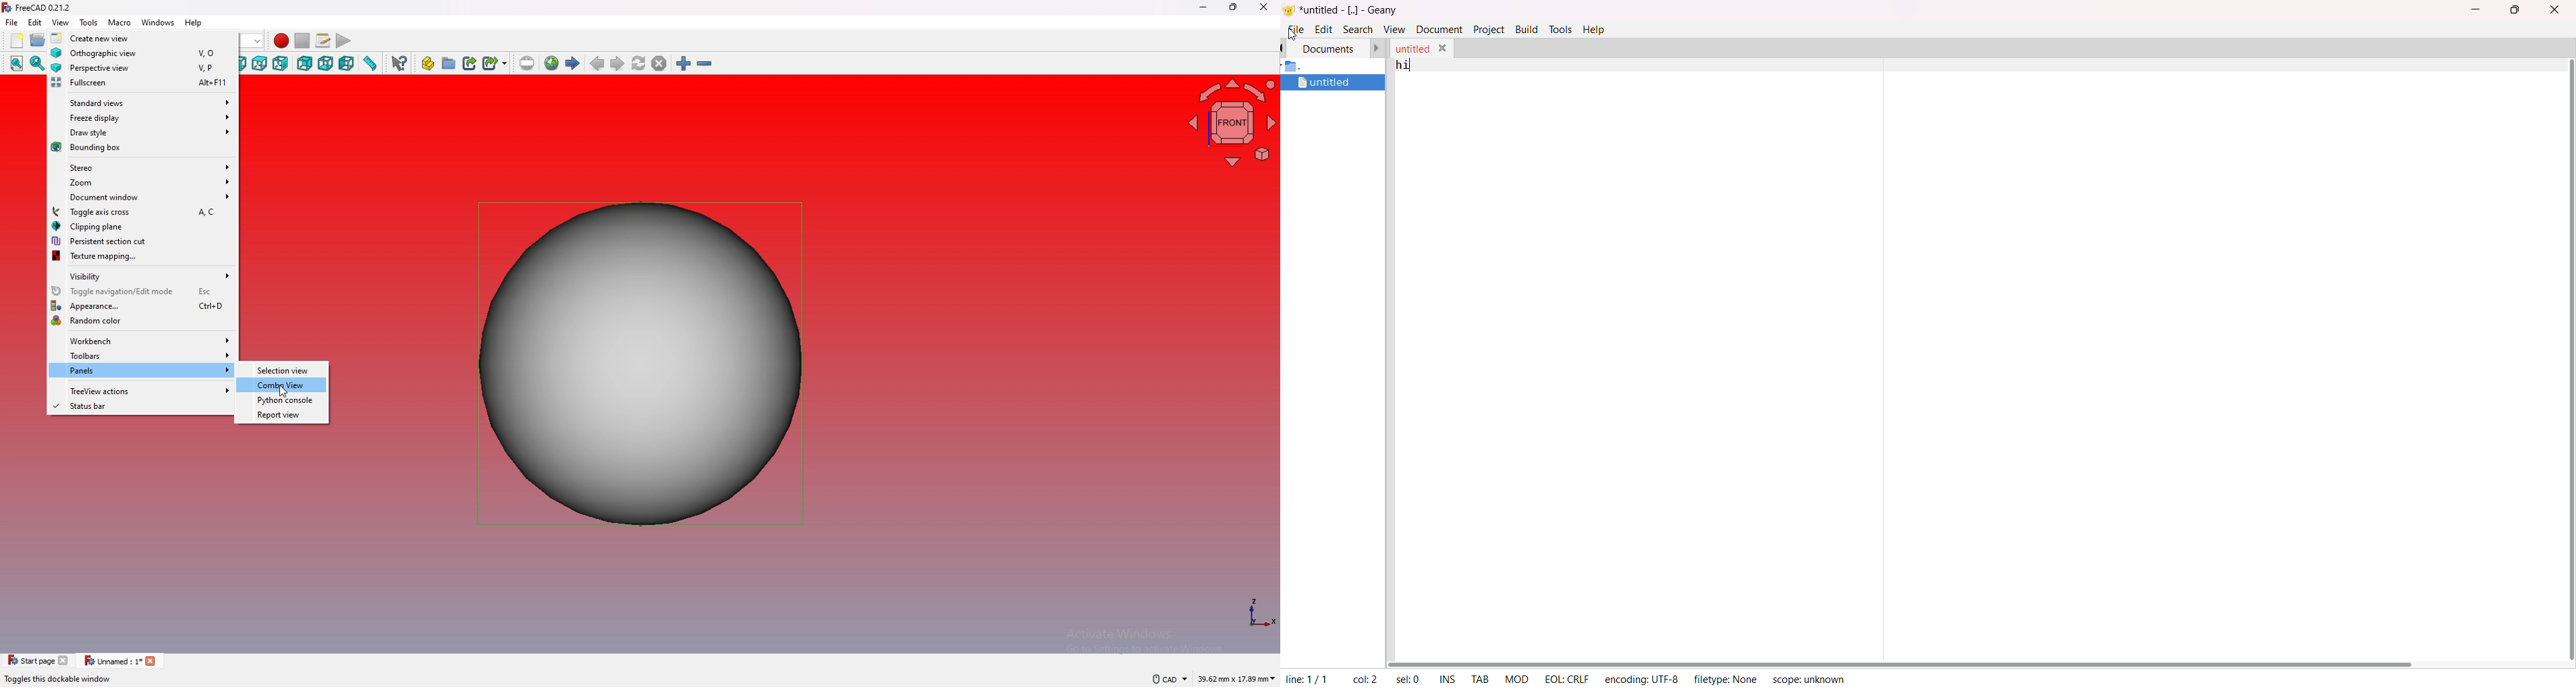 Image resolution: width=2576 pixels, height=700 pixels. What do you see at coordinates (704, 63) in the screenshot?
I see `zoom out` at bounding box center [704, 63].